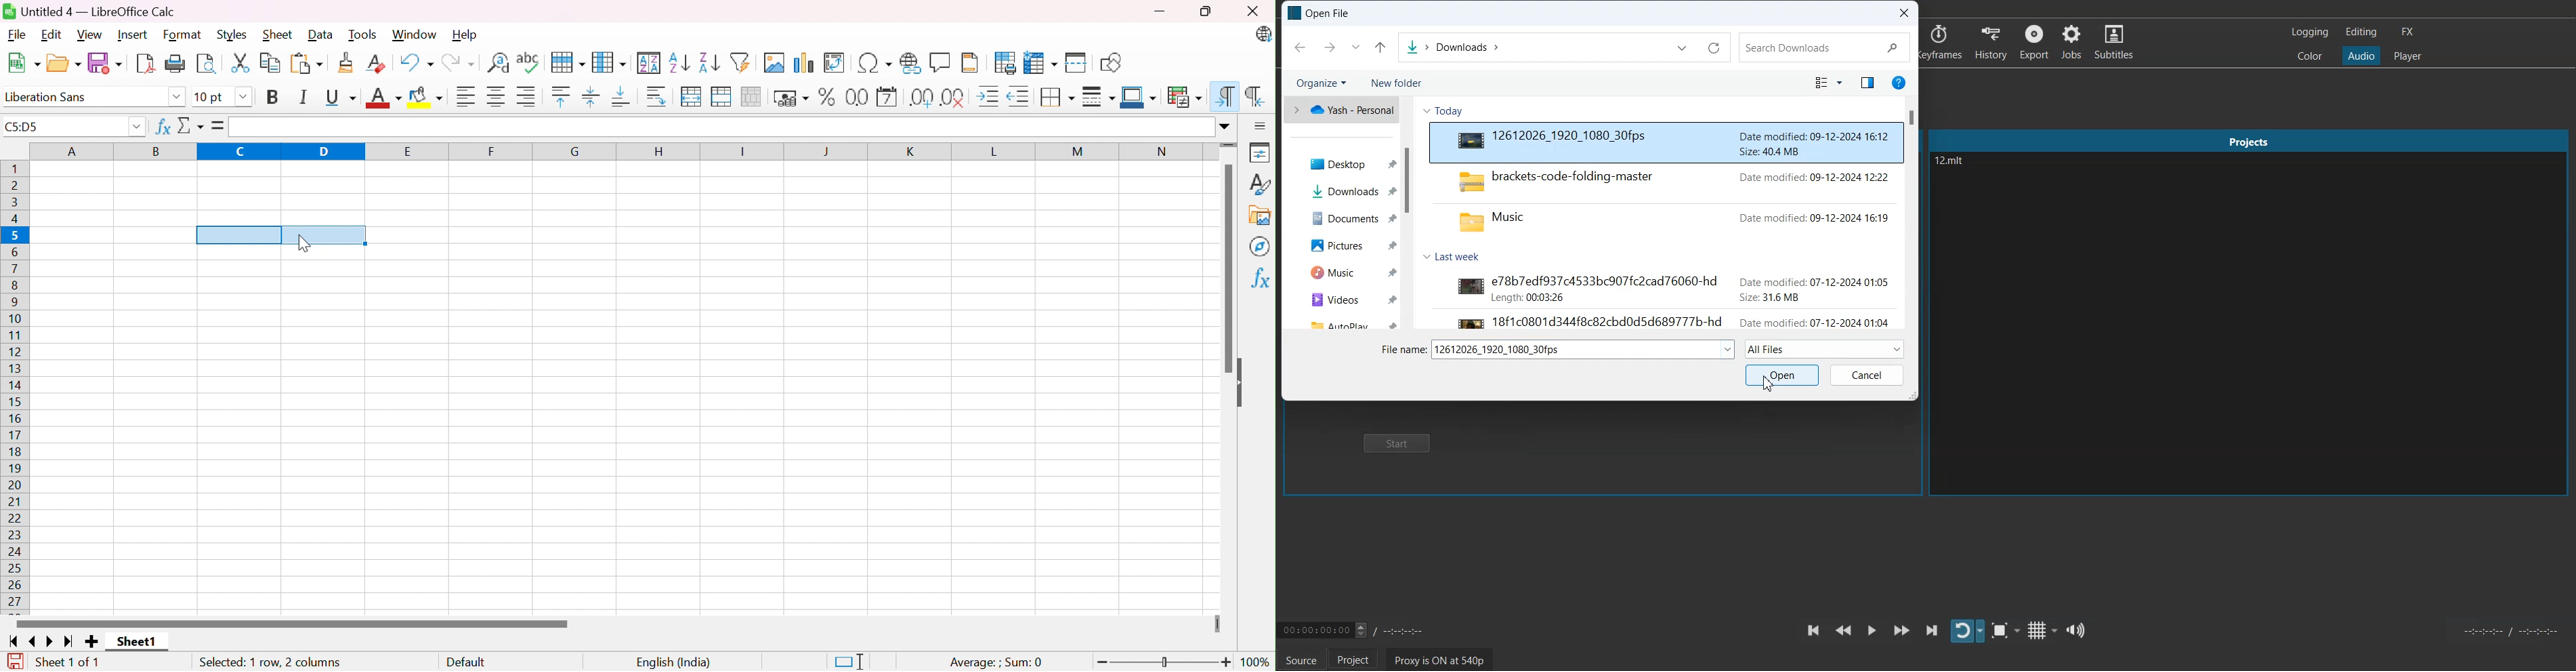  I want to click on Search bar, so click(1825, 48).